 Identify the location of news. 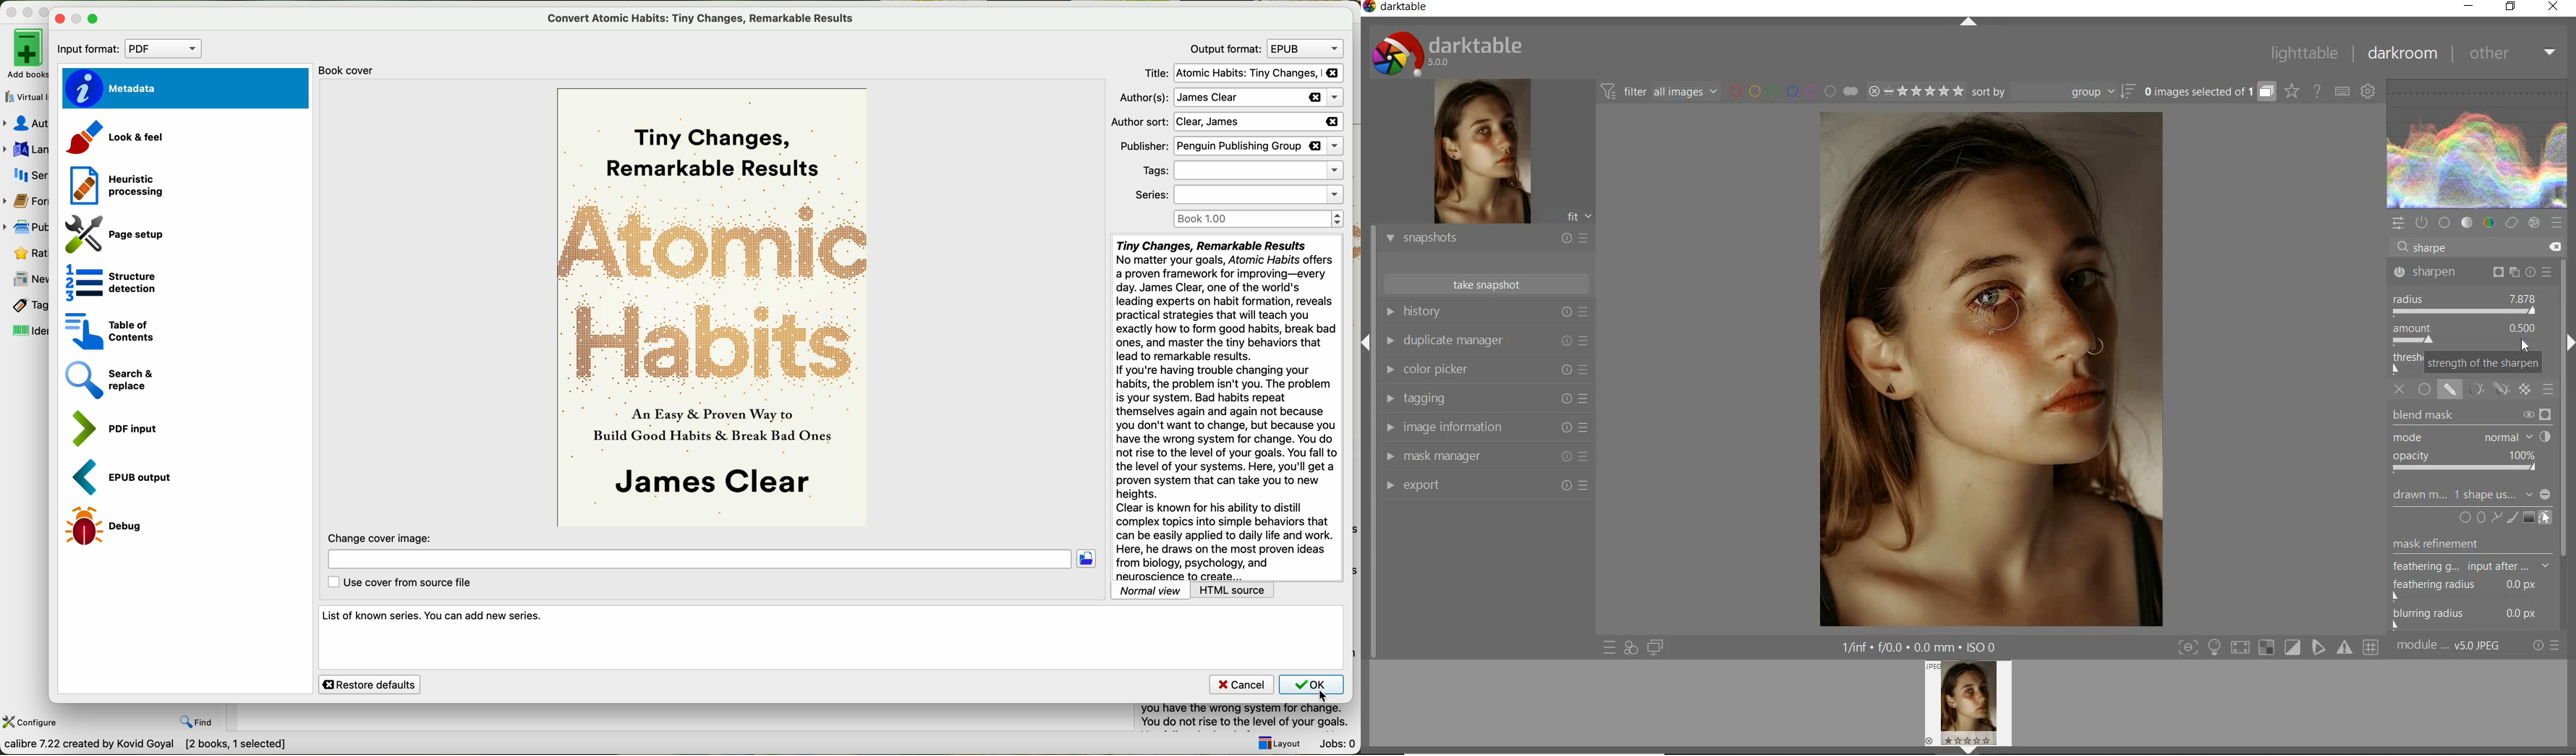
(26, 278).